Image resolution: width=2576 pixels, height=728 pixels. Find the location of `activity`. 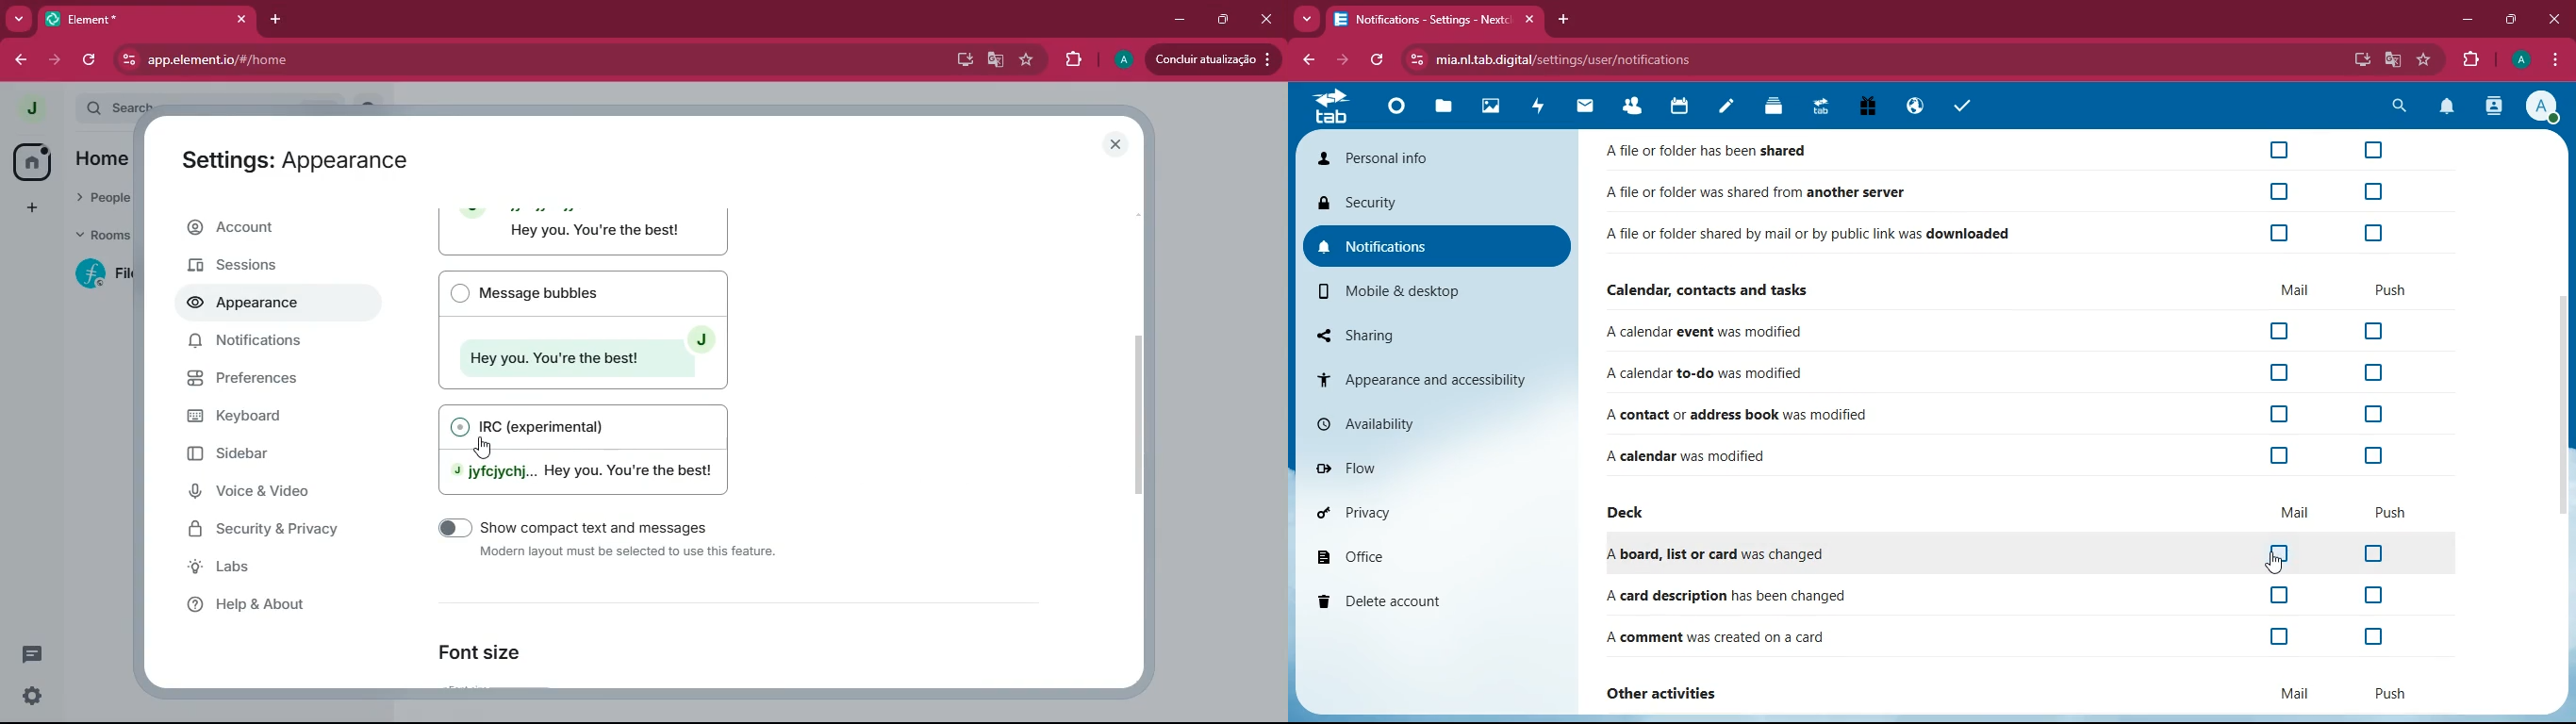

activity is located at coordinates (1541, 108).